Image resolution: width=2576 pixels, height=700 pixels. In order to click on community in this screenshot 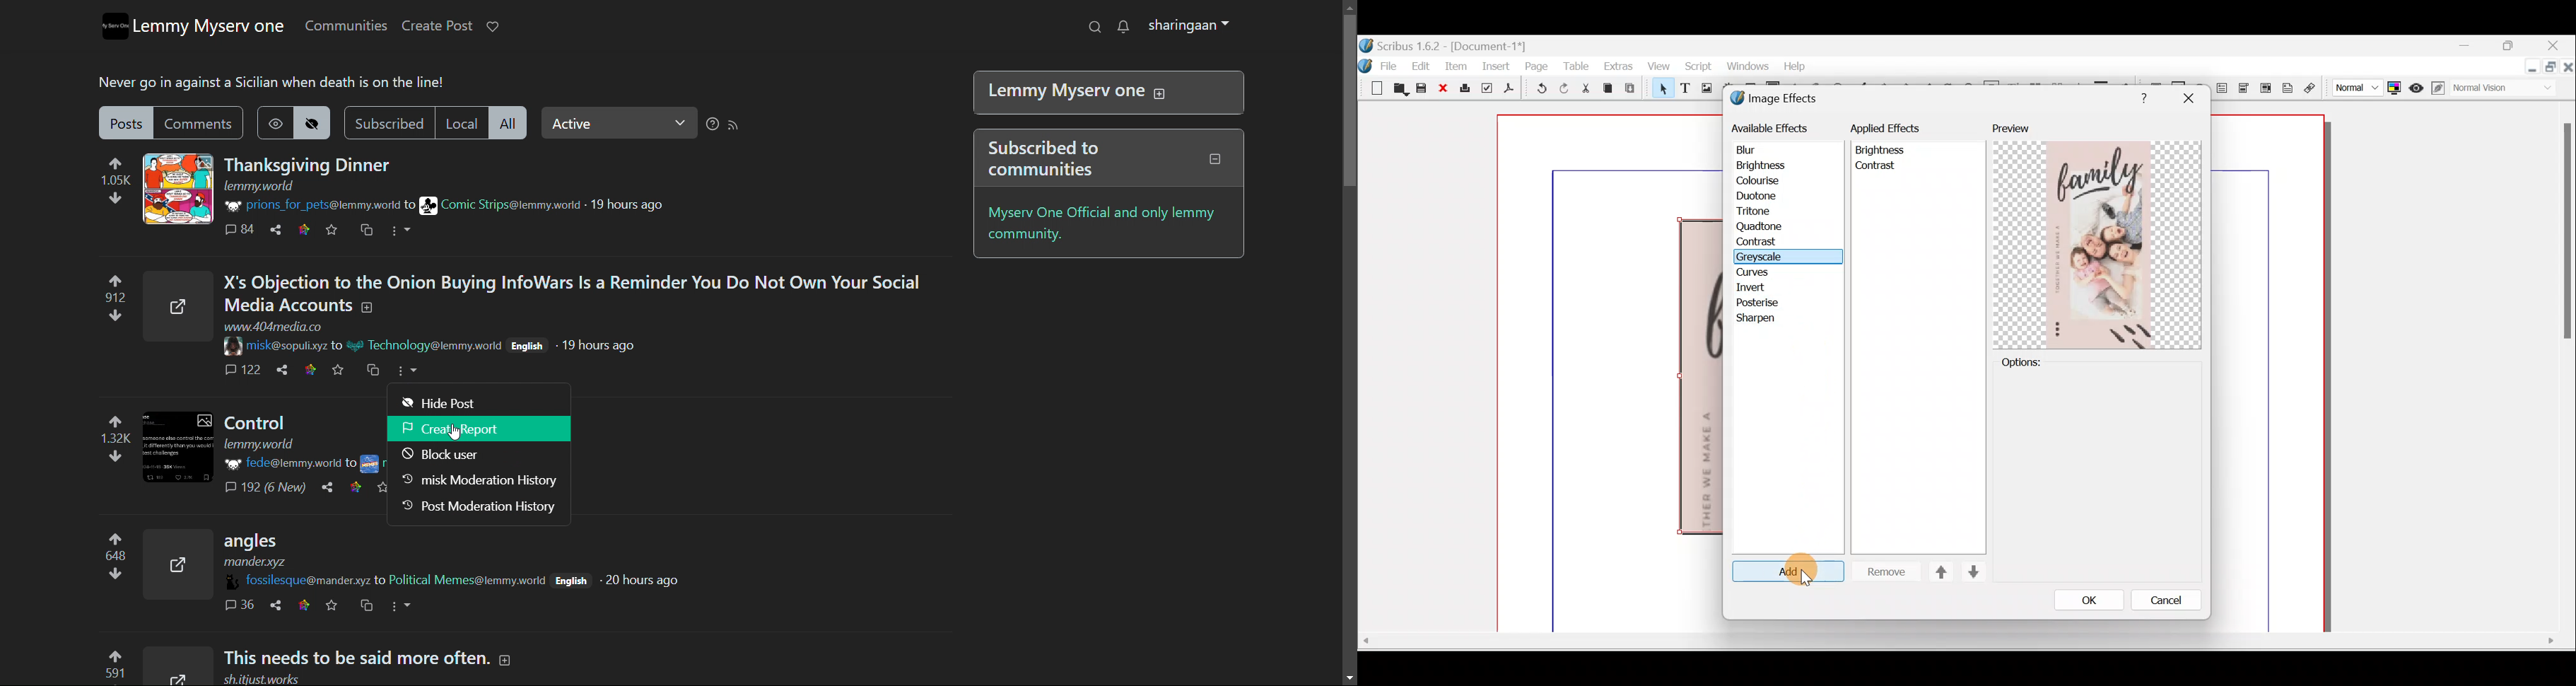, I will do `click(466, 580)`.